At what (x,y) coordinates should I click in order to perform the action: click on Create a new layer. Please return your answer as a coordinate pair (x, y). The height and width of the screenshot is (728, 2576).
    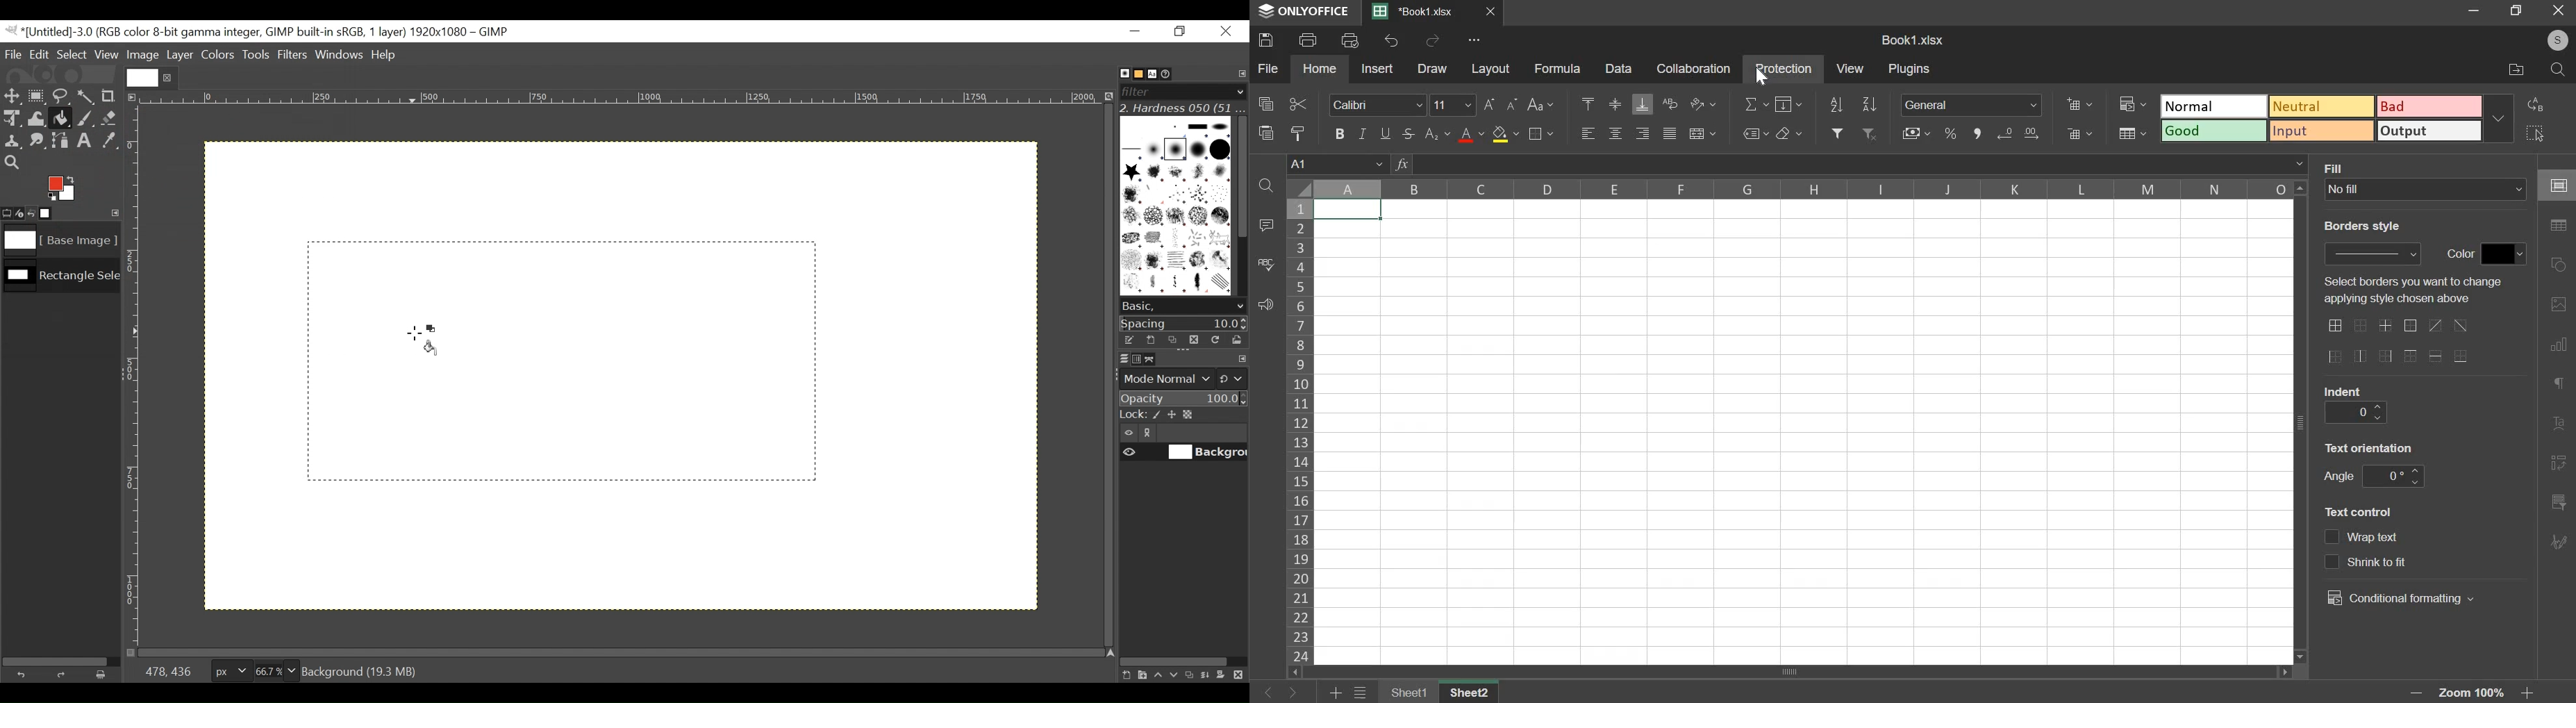
    Looking at the image, I should click on (1141, 675).